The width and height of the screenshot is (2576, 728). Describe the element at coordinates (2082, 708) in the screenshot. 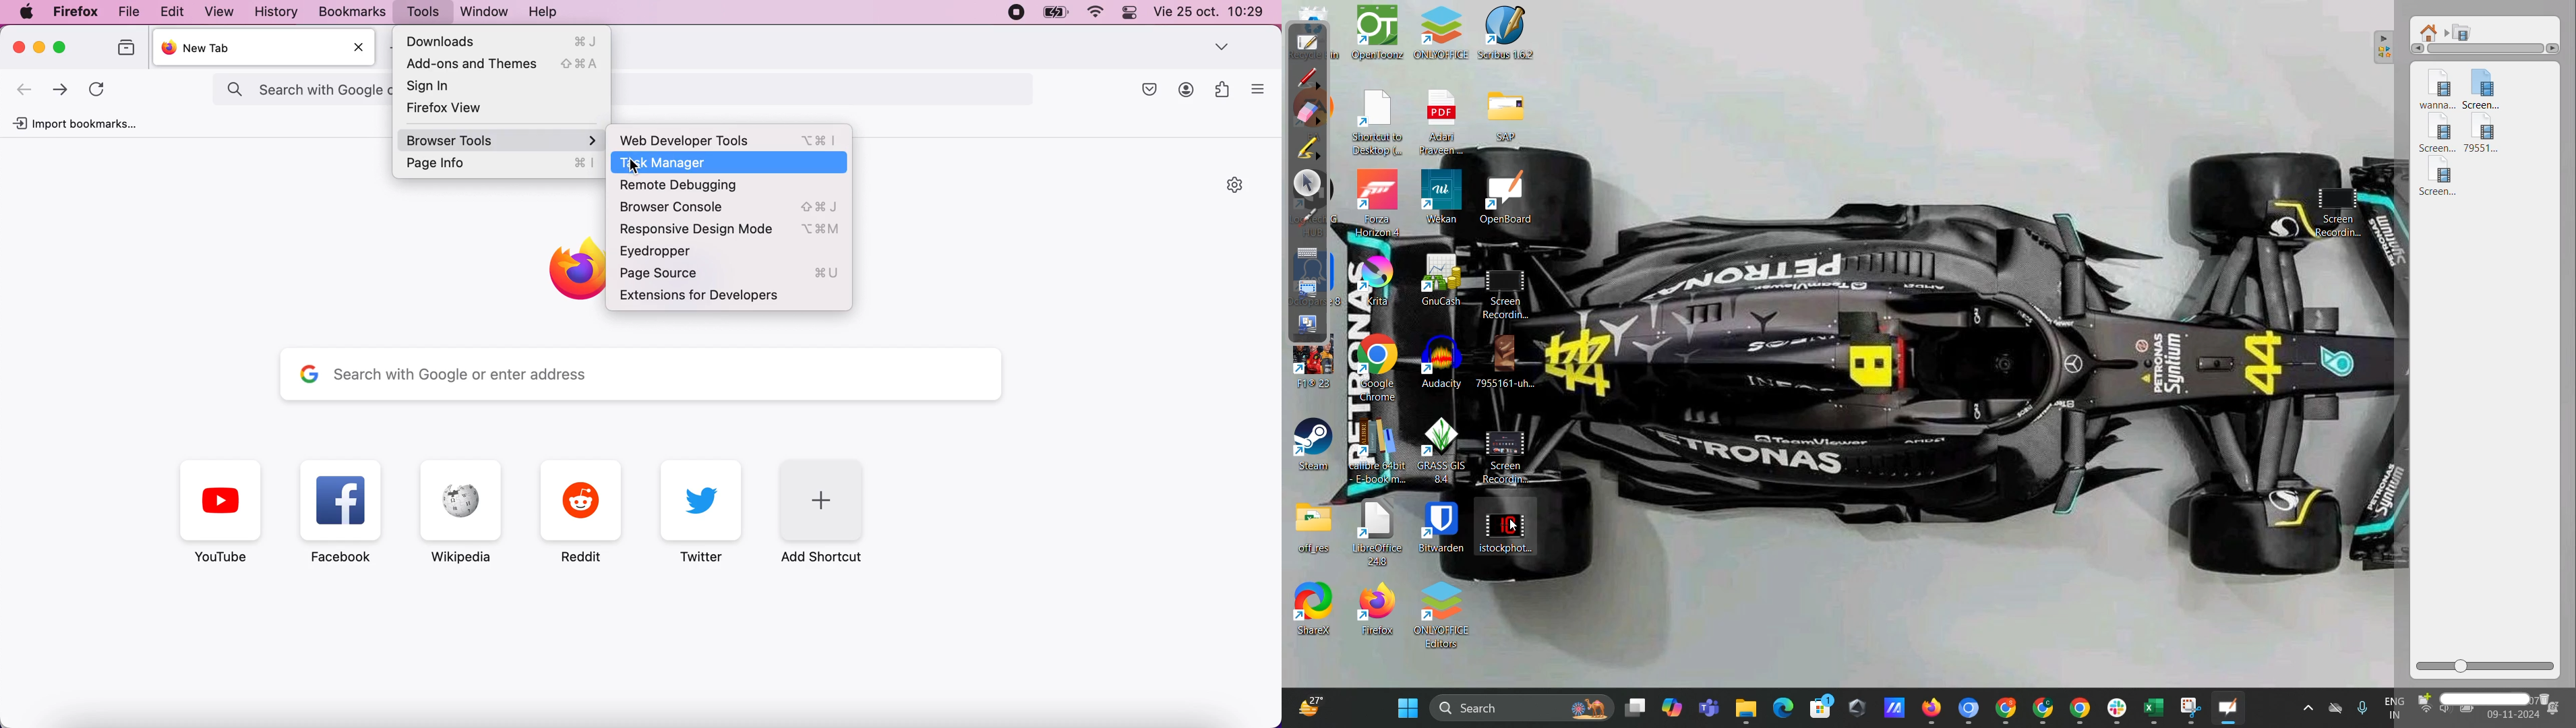

I see `minimized google chrome` at that location.